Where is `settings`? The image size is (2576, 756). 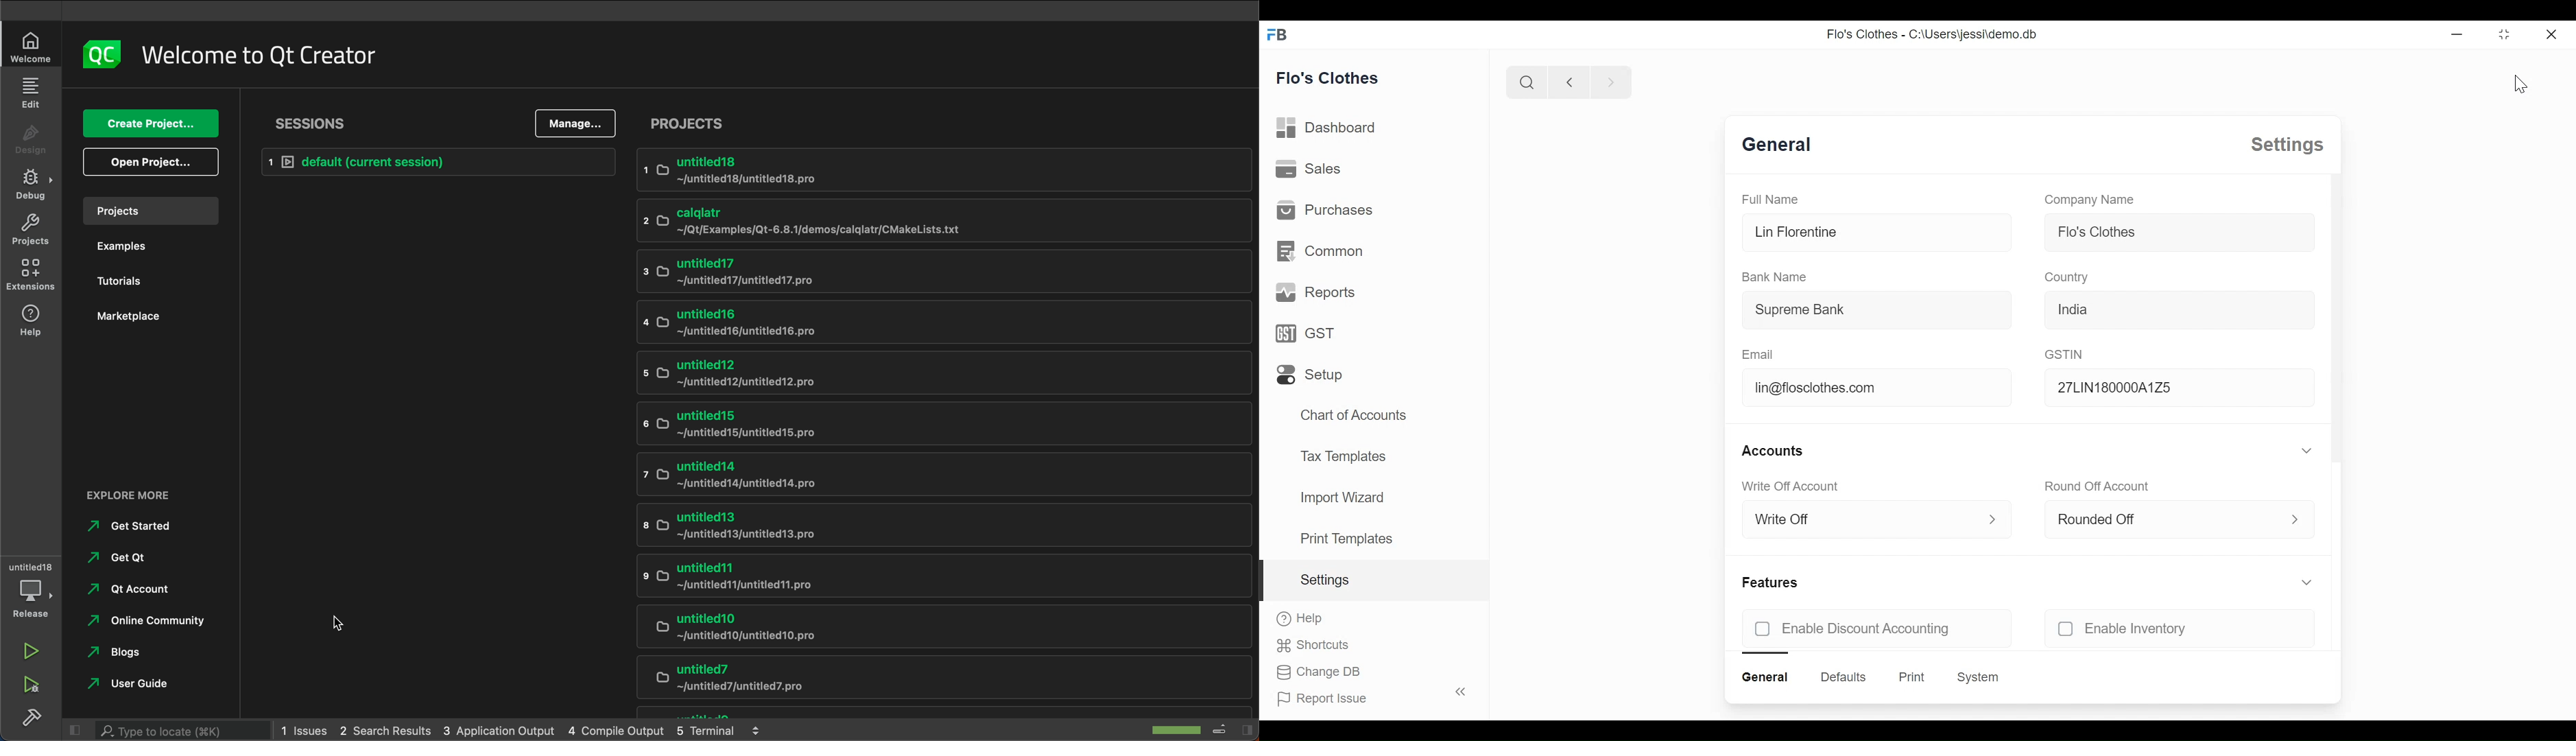
settings is located at coordinates (2287, 145).